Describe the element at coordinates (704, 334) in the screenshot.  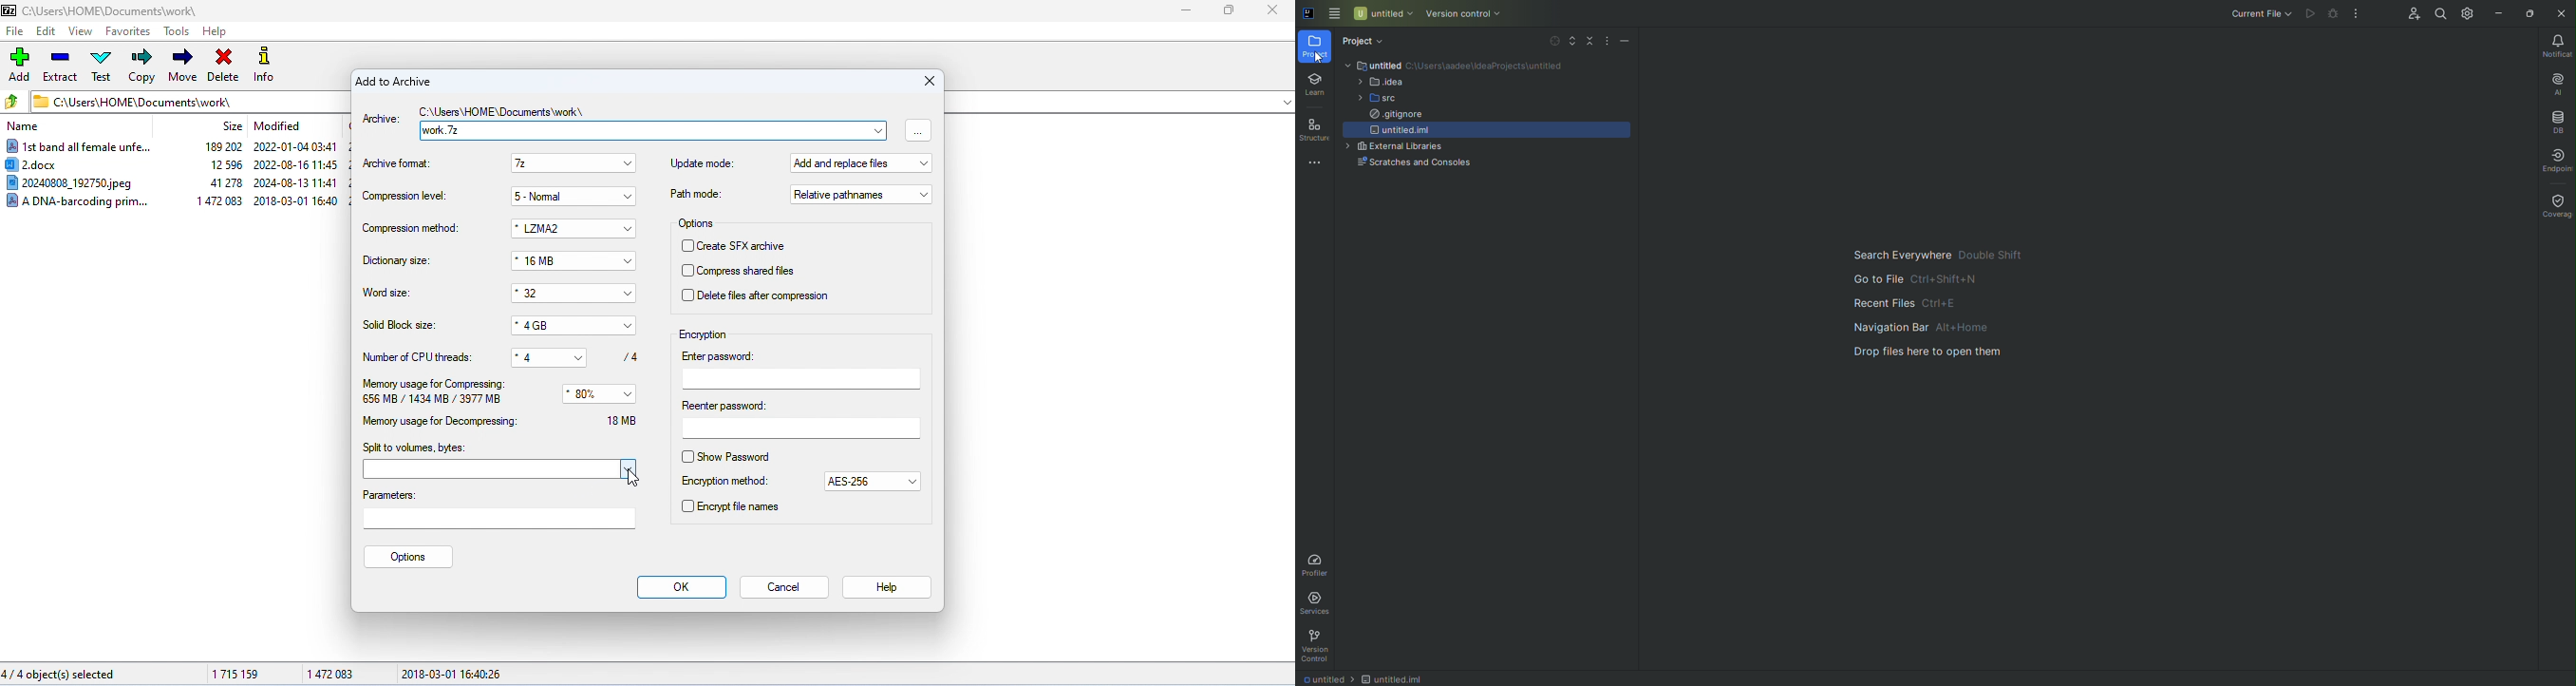
I see `encryption` at that location.